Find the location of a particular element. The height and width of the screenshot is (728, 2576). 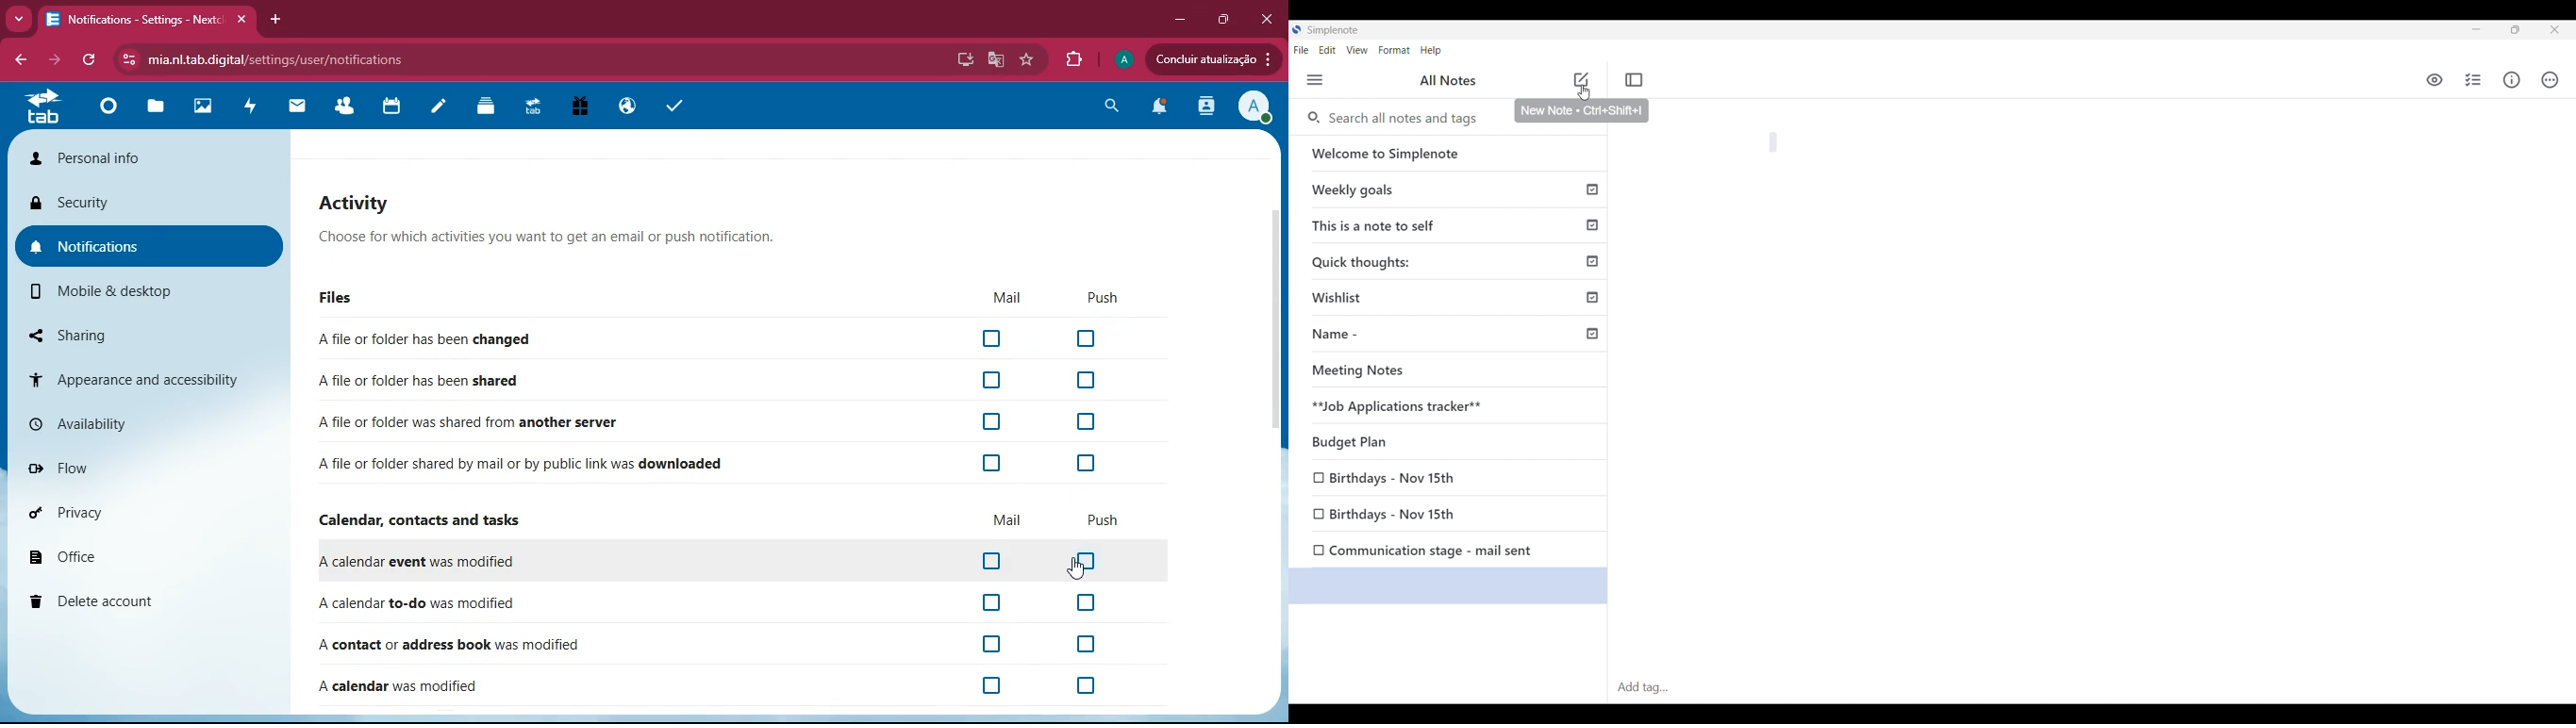

tasks is located at coordinates (676, 105).